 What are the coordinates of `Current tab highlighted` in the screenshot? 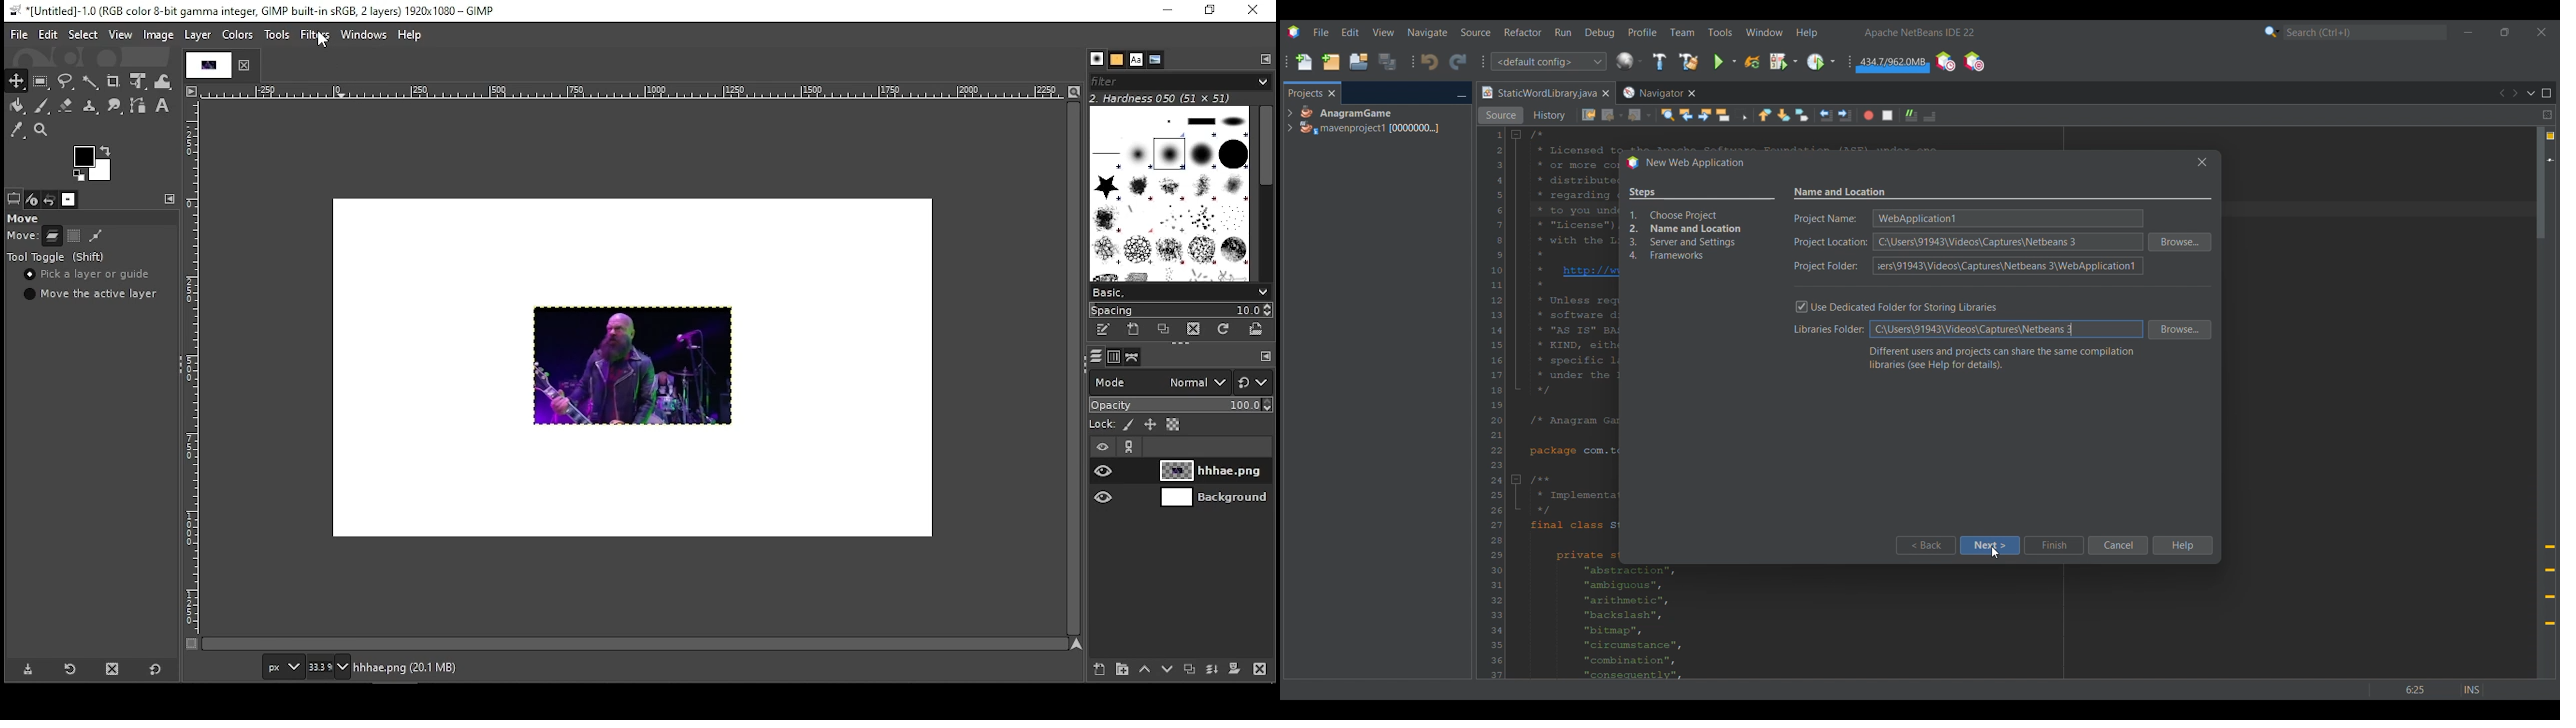 It's located at (1538, 93).